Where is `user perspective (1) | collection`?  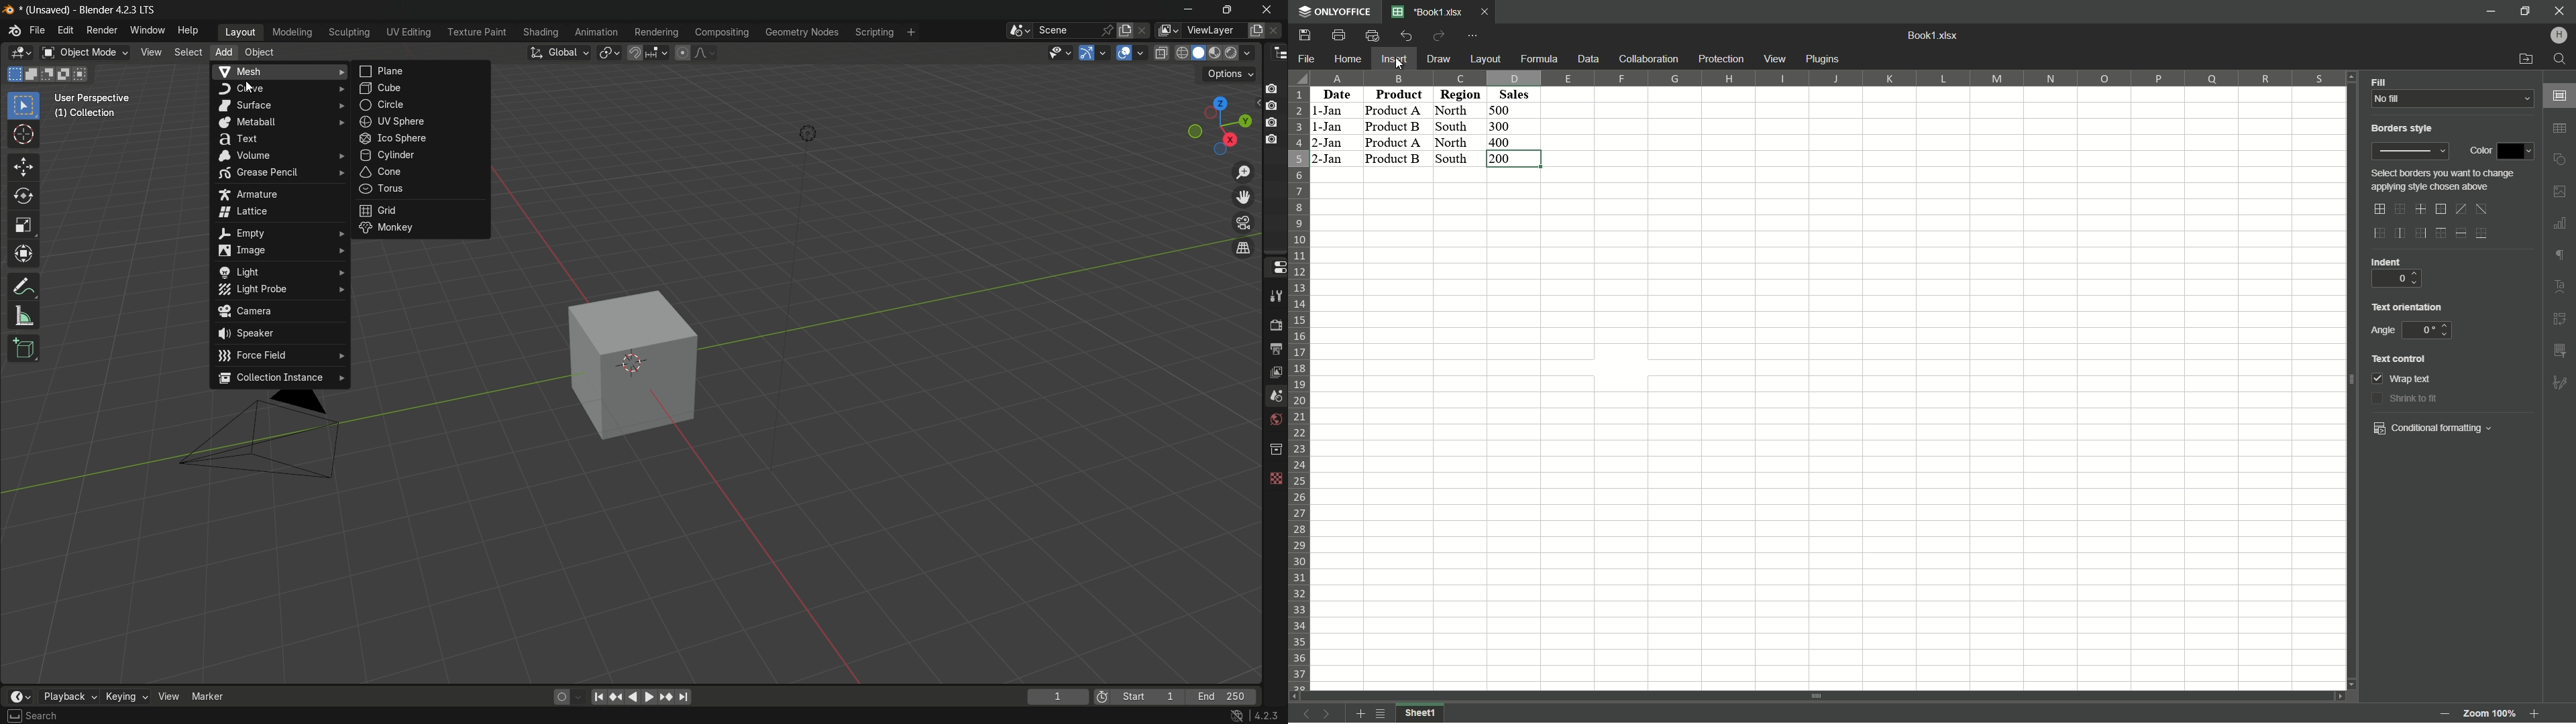
user perspective (1) | collection is located at coordinates (107, 109).